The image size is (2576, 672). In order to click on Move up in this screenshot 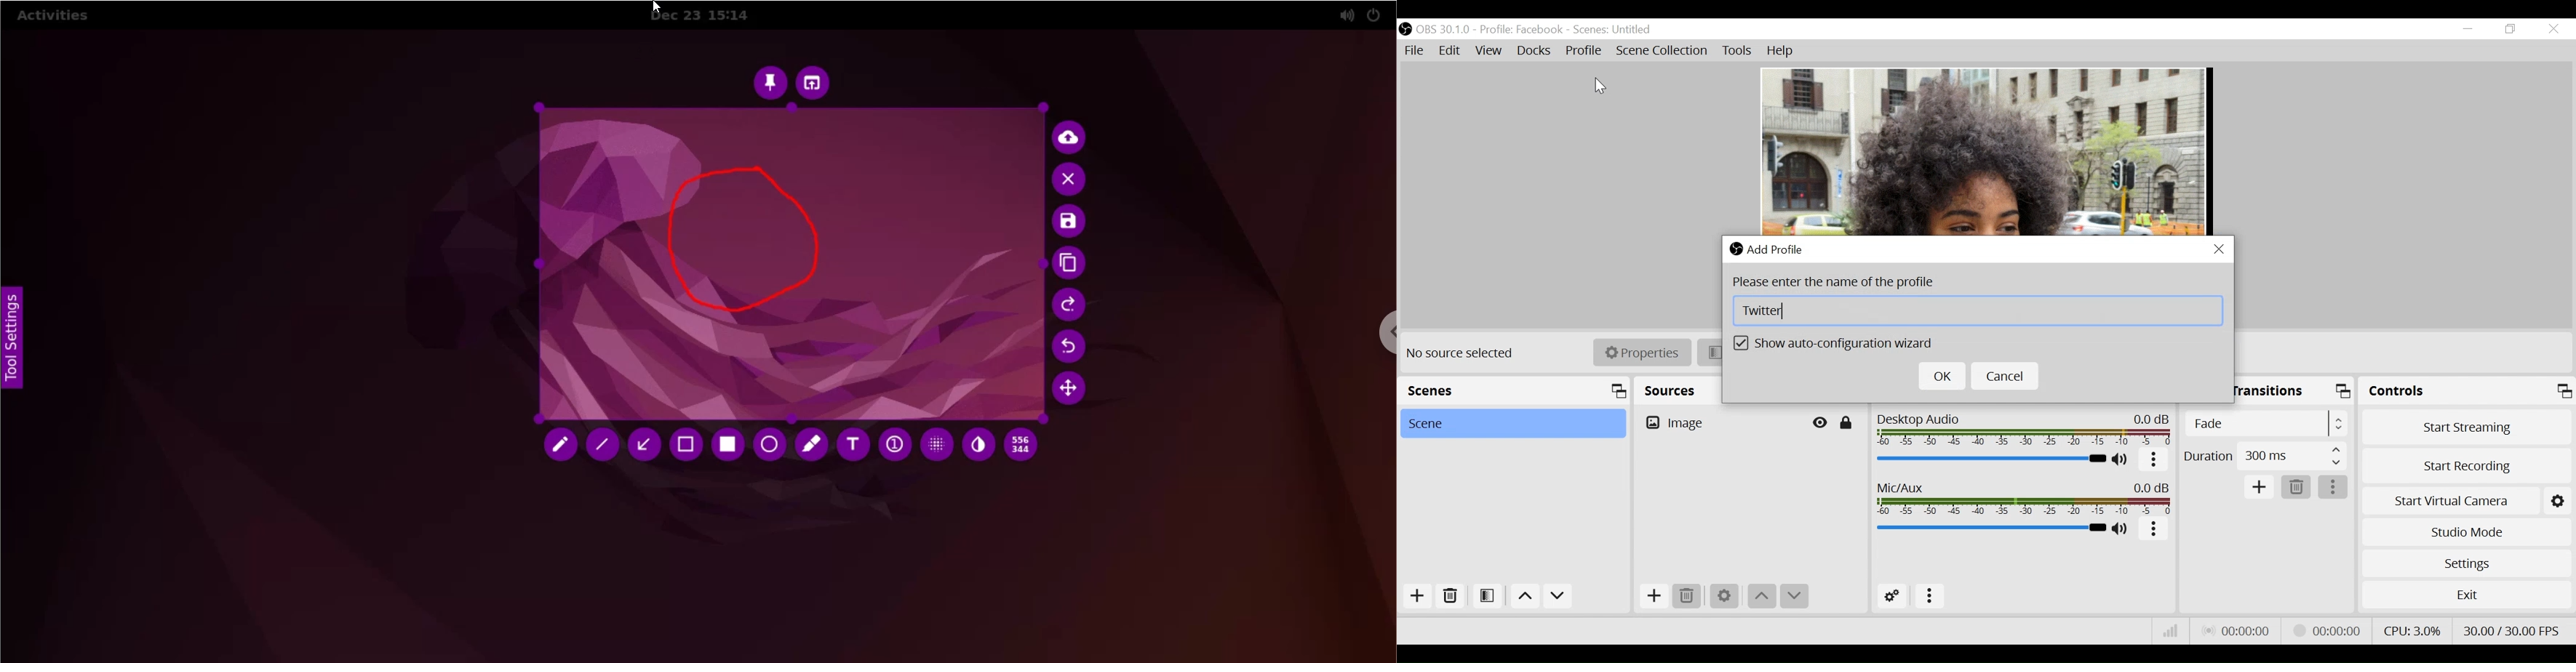, I will do `click(1761, 596)`.